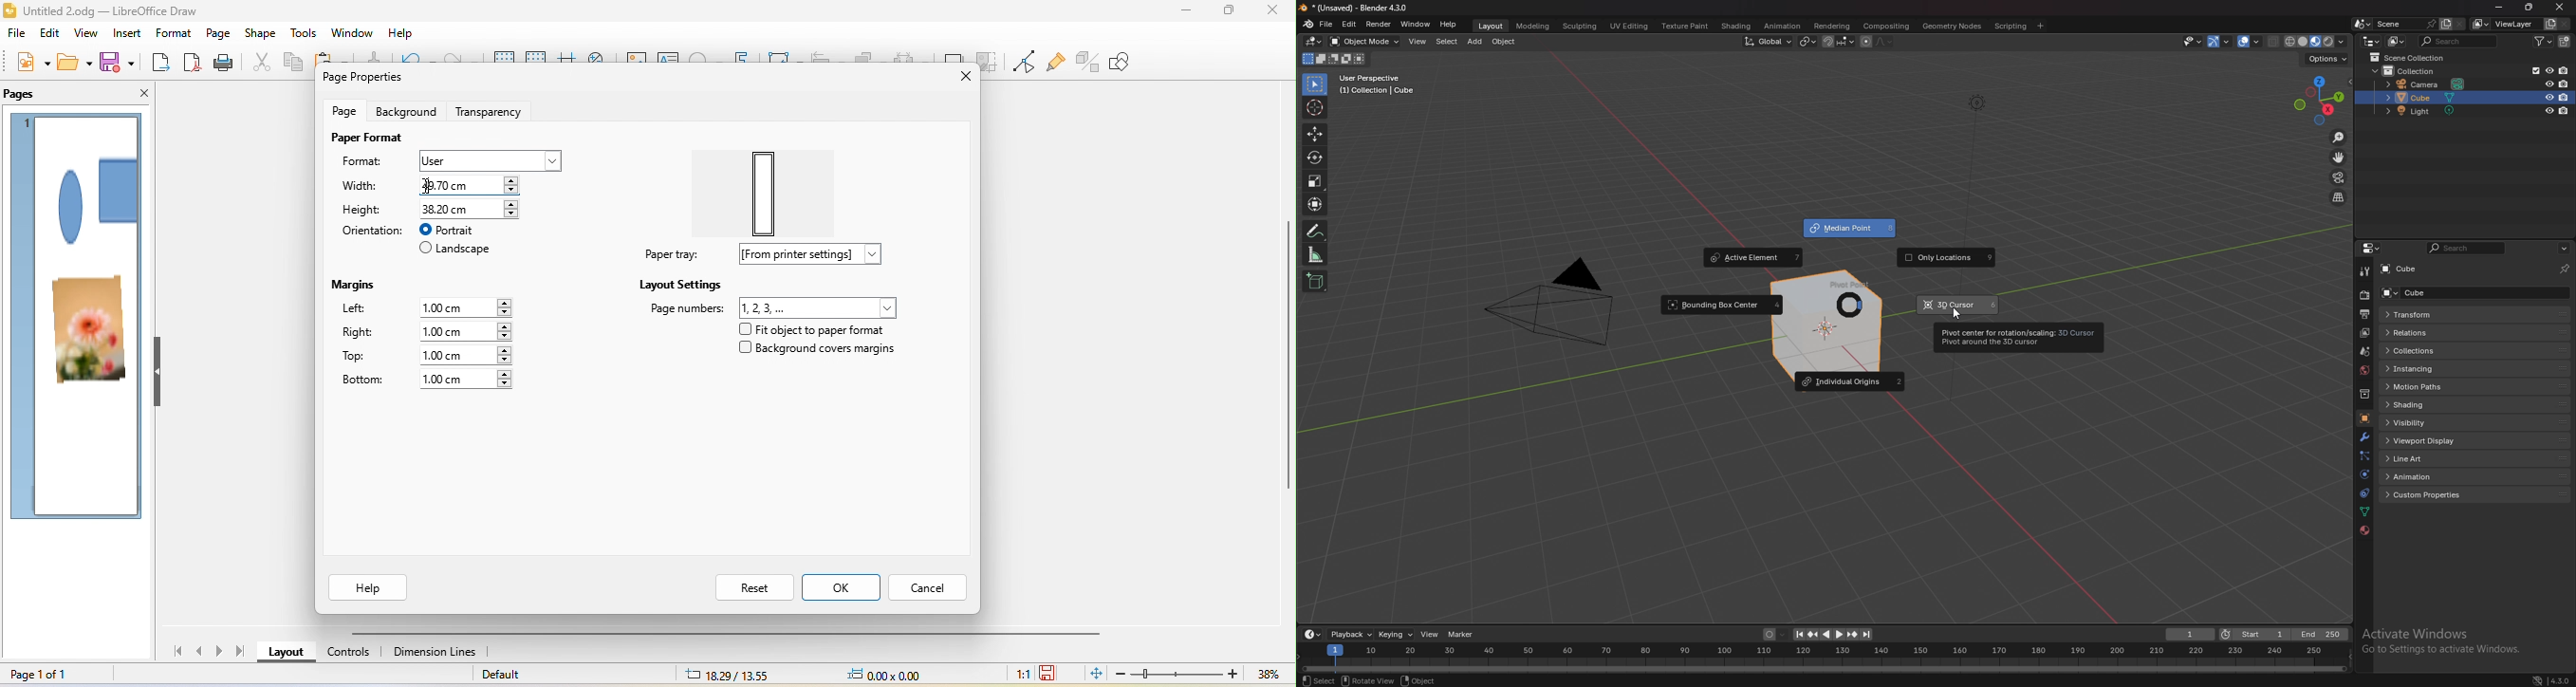 This screenshot has width=2576, height=700. What do you see at coordinates (2371, 41) in the screenshot?
I see `editor type` at bounding box center [2371, 41].